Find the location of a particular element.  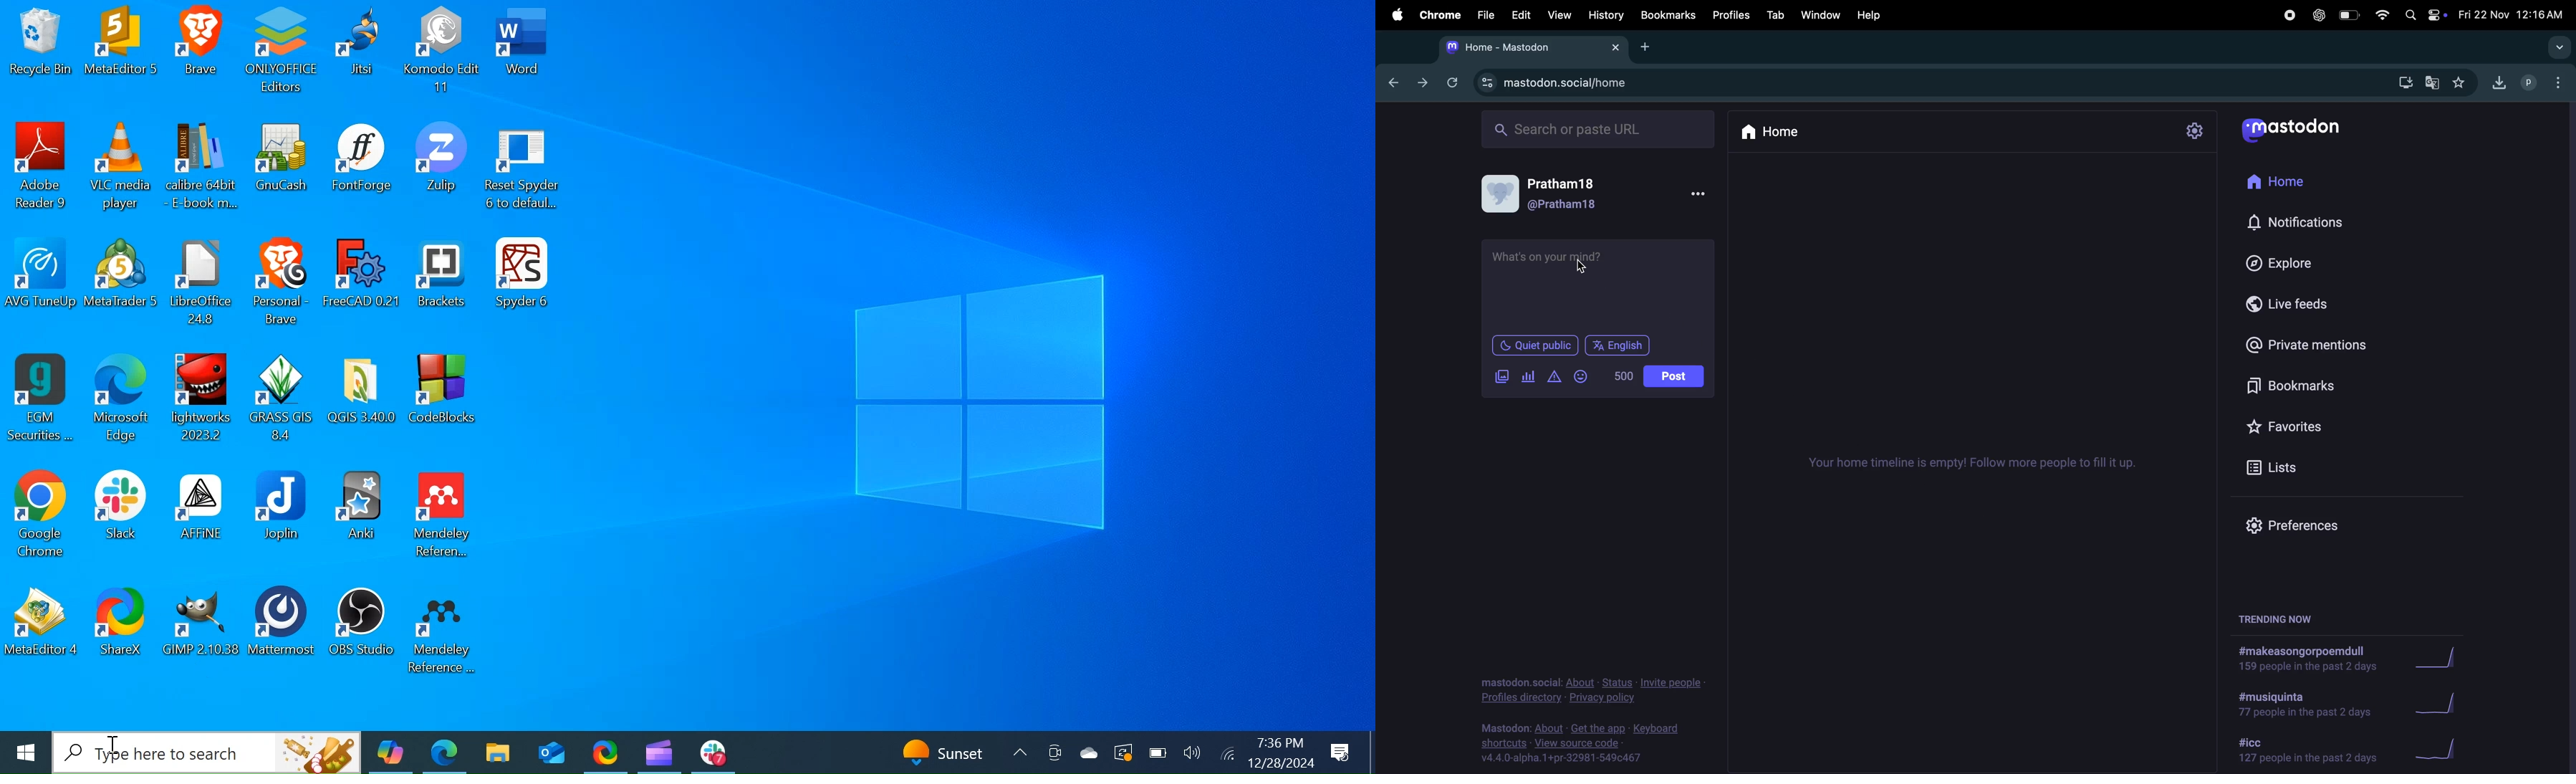

AVG TuneUp Desktop Icon is located at coordinates (41, 282).